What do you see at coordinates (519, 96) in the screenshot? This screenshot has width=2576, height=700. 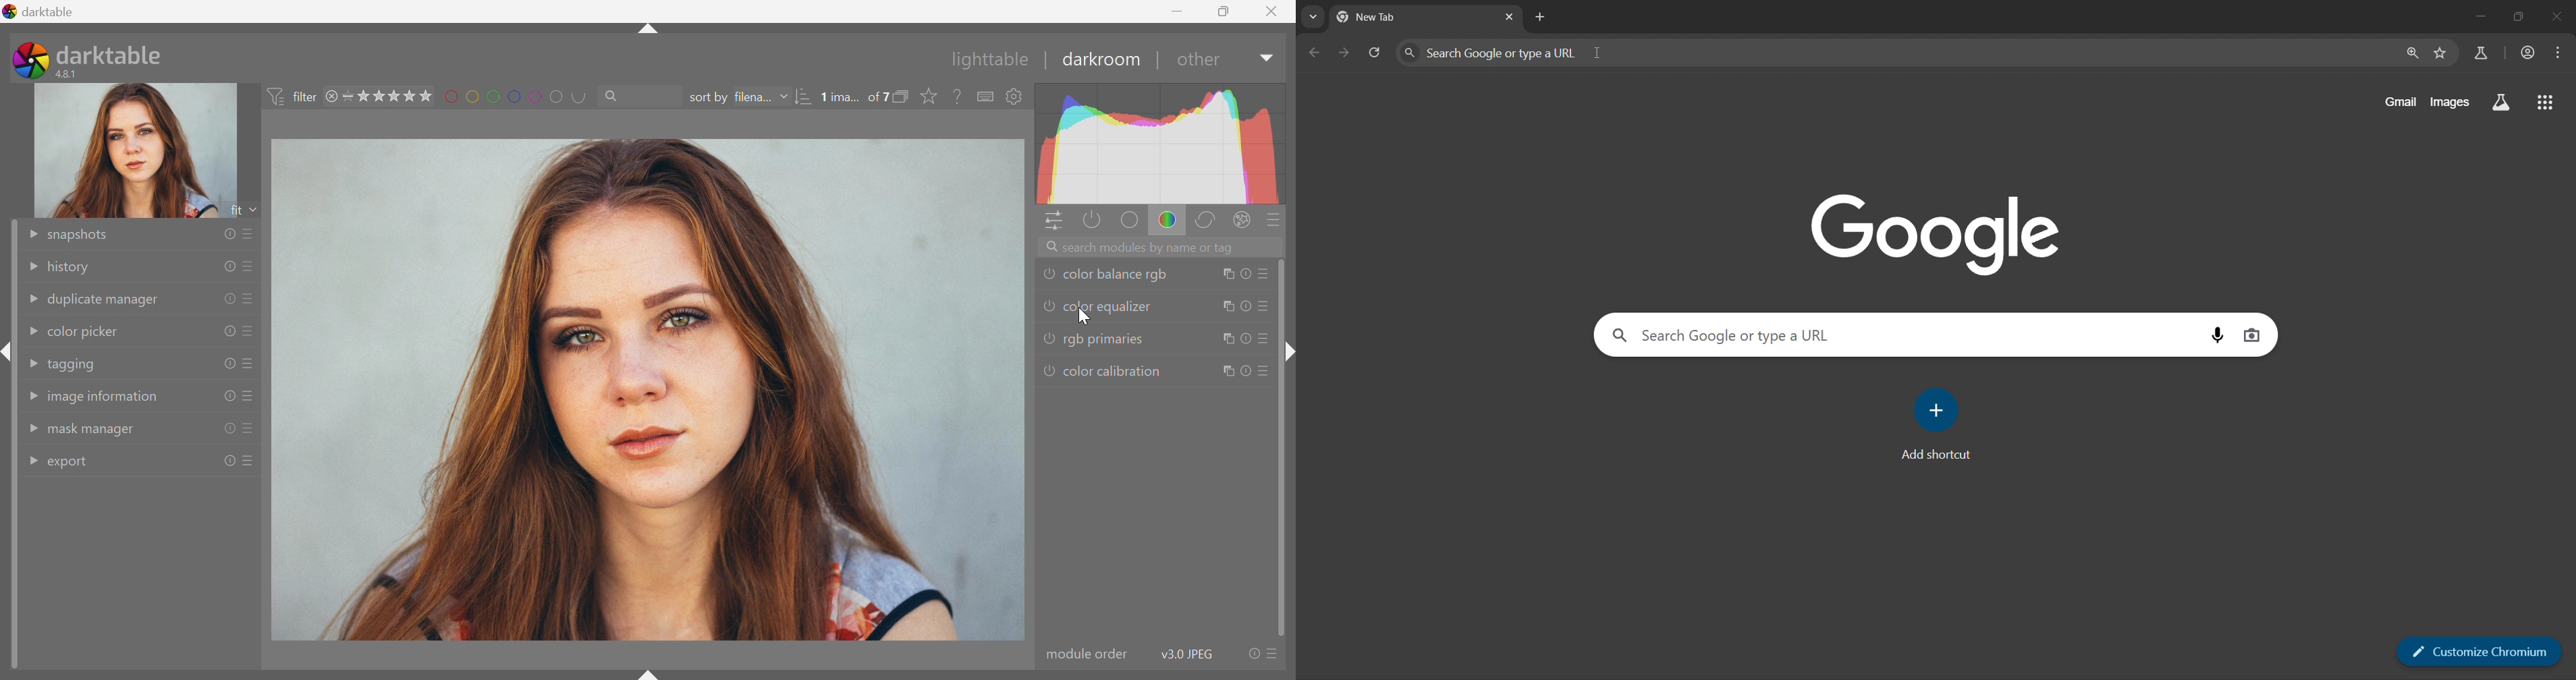 I see `filter by images color label` at bounding box center [519, 96].